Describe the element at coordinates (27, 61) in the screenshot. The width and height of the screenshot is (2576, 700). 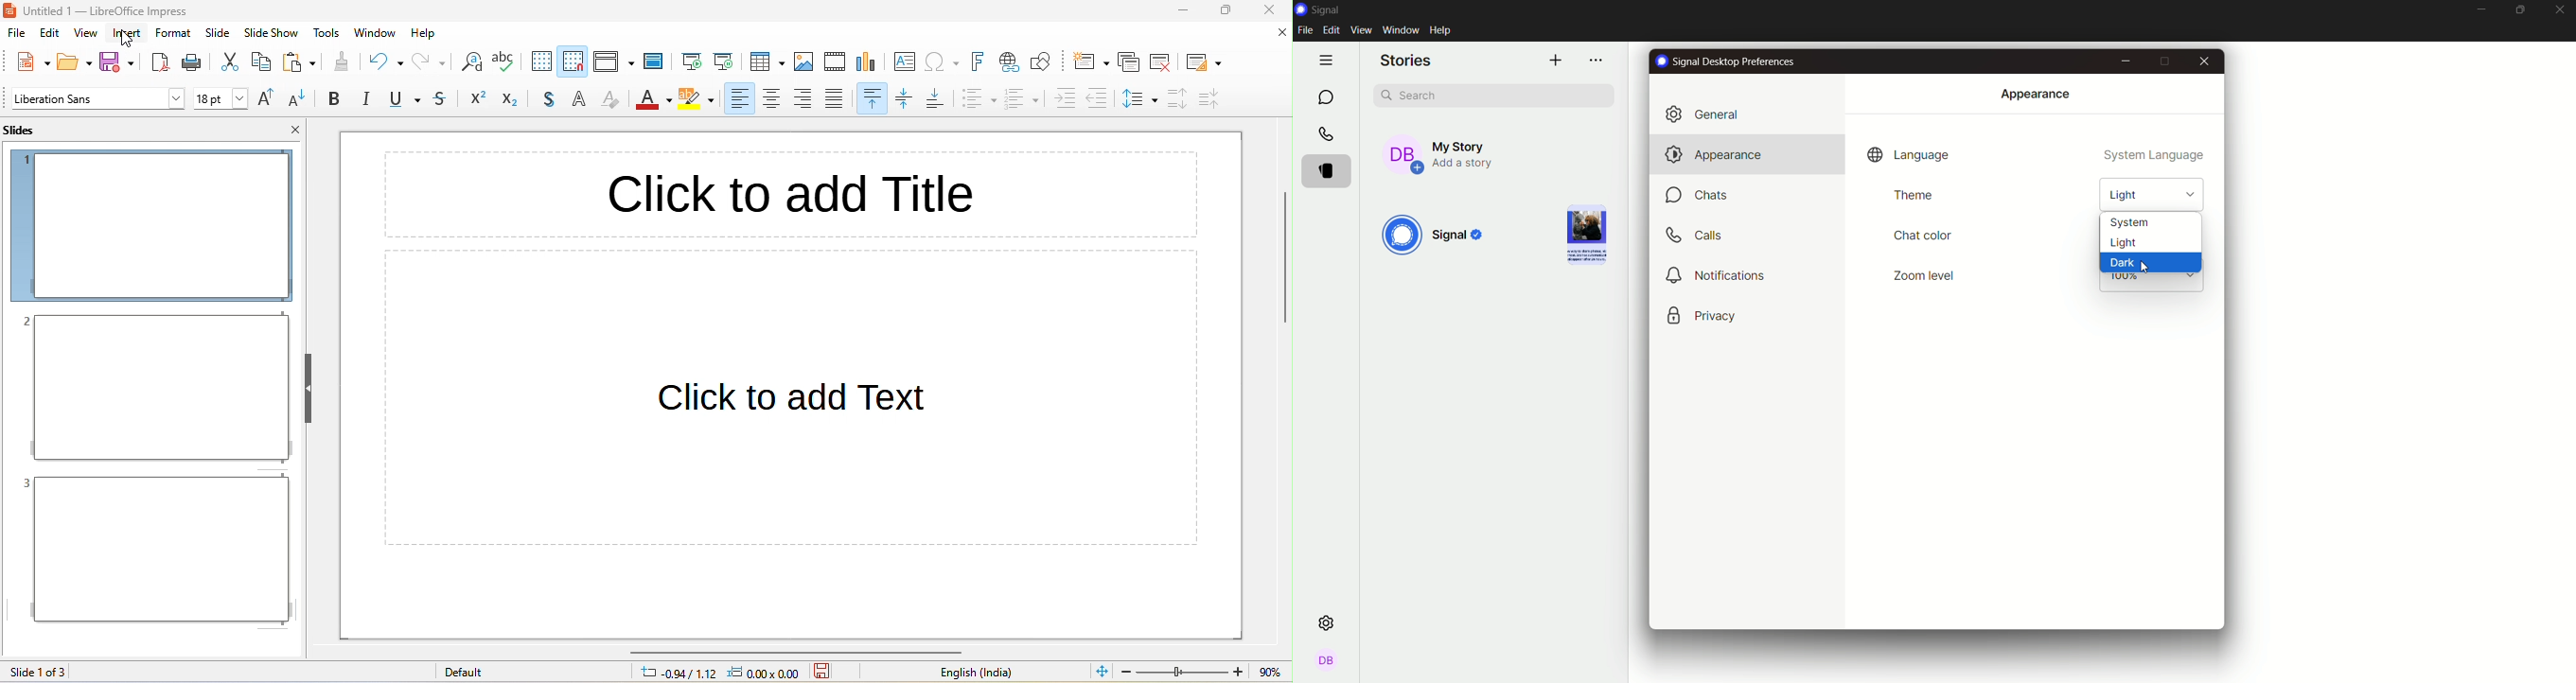
I see `new` at that location.